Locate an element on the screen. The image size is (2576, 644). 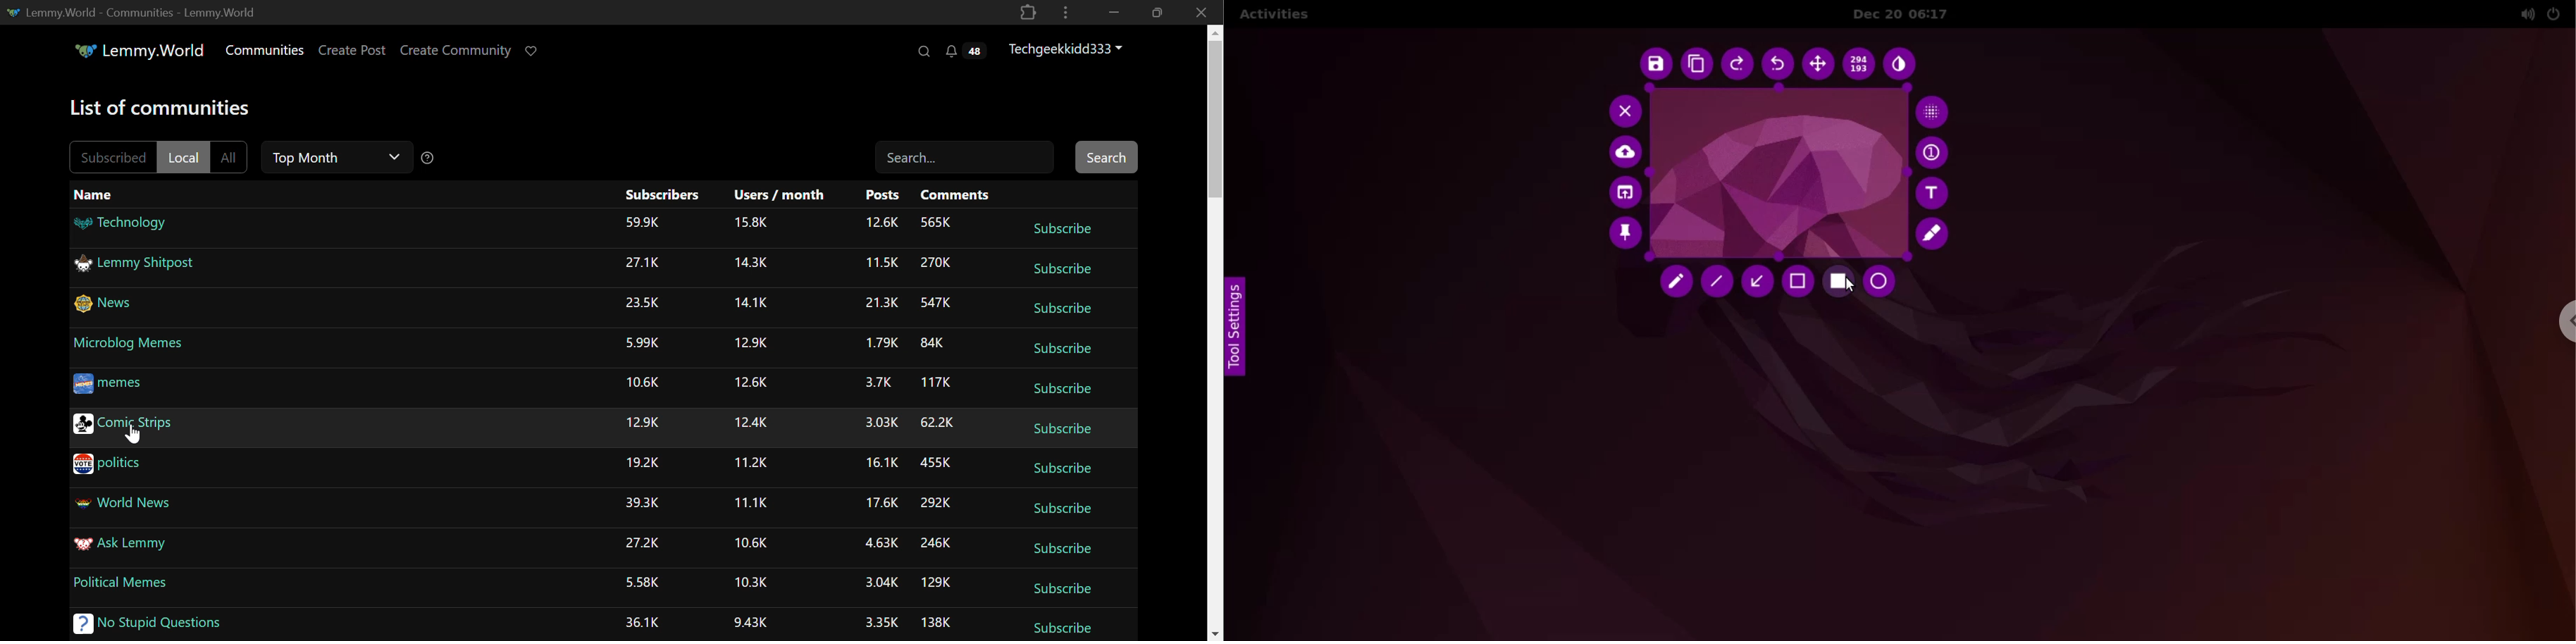
Top Month is located at coordinates (336, 156).